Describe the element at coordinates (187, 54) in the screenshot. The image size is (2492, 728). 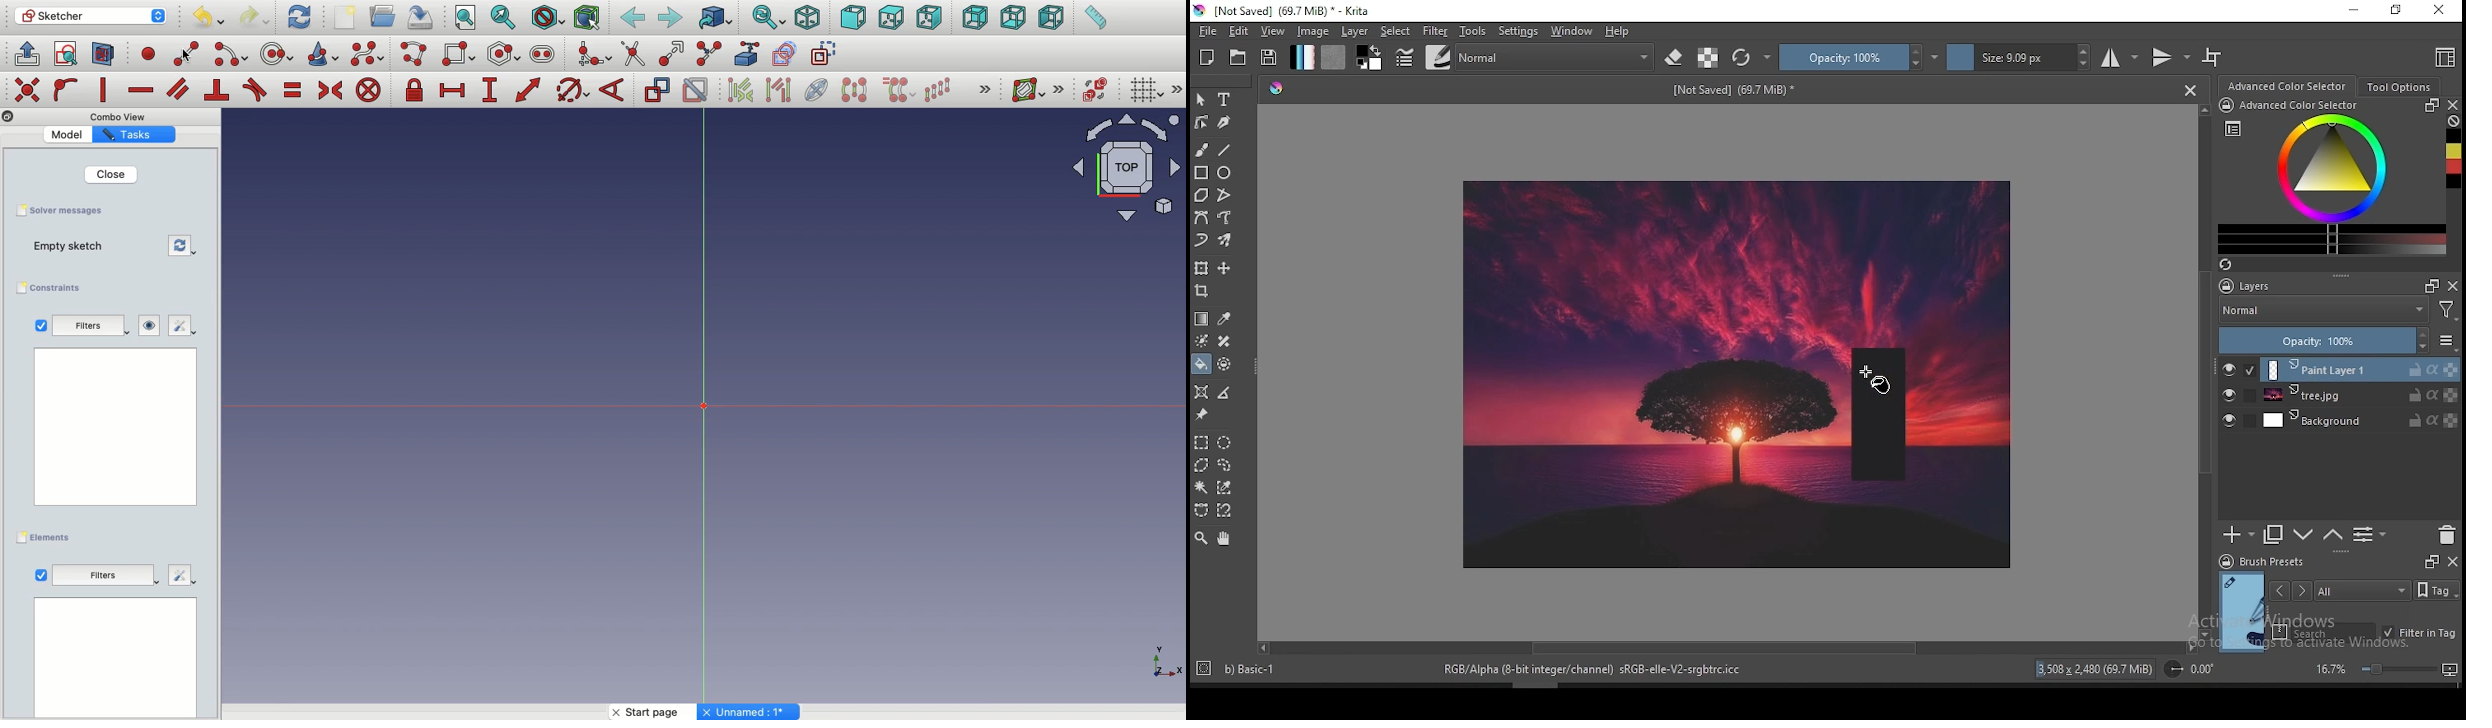
I see `line` at that location.